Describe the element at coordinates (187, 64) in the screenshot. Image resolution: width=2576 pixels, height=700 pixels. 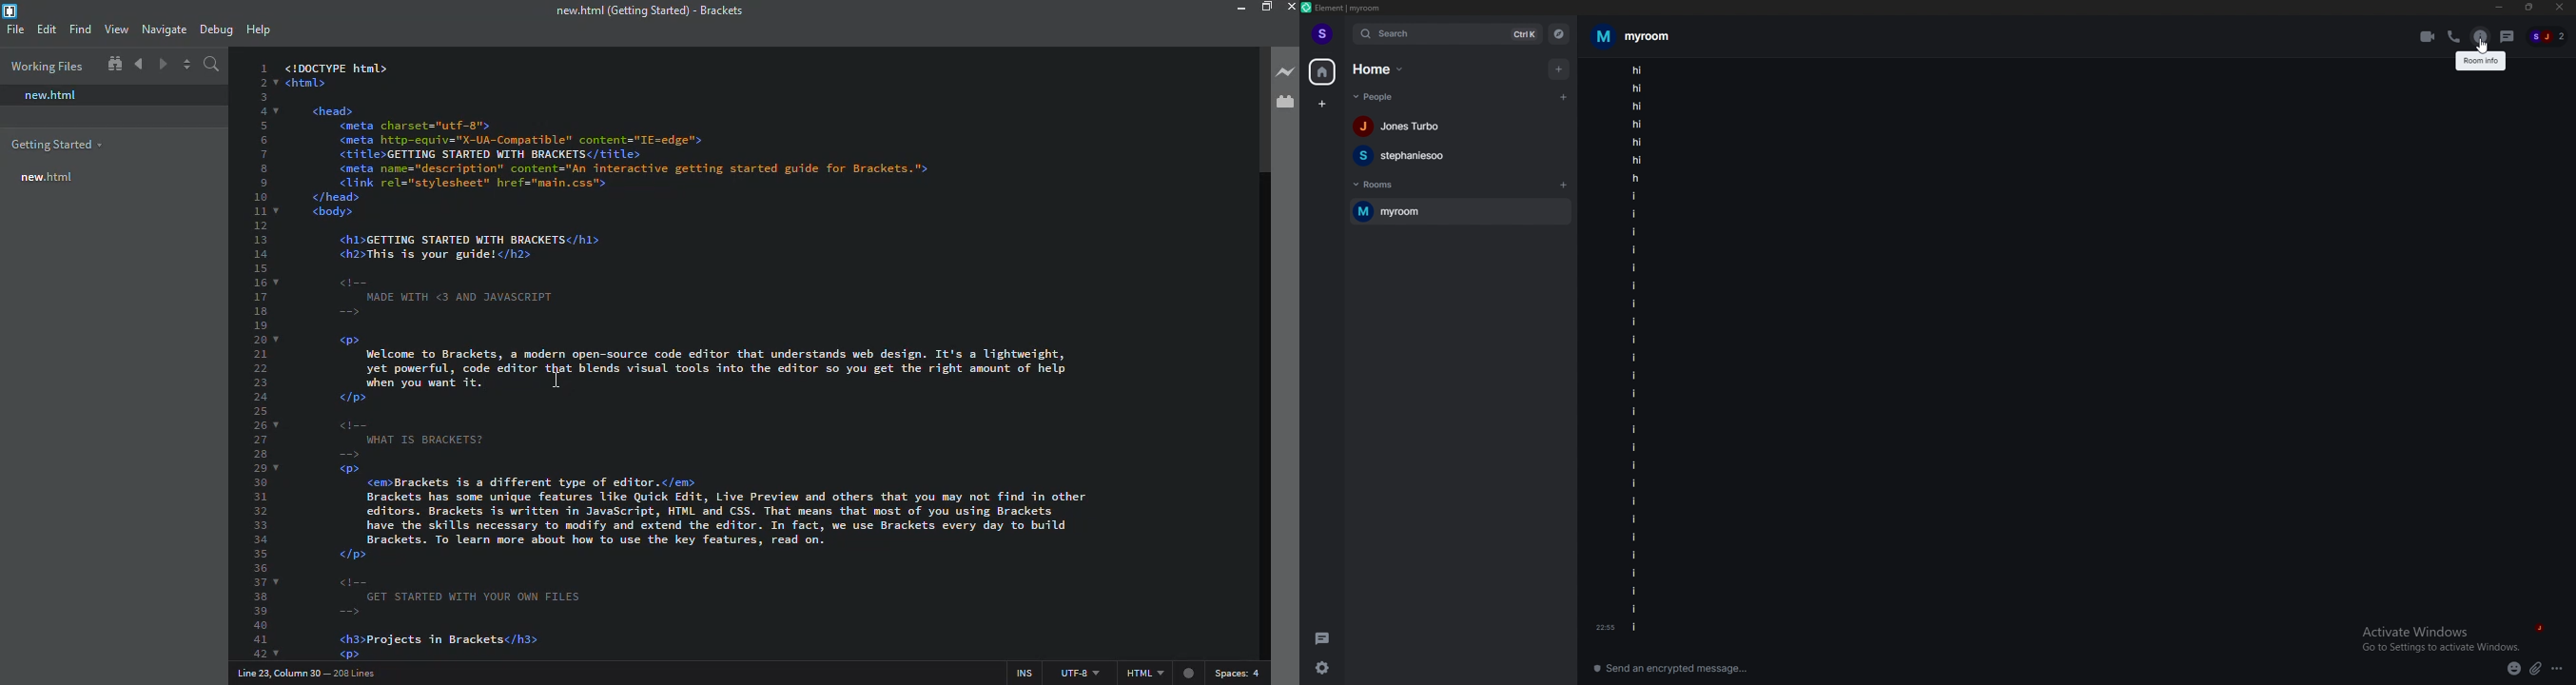
I see `split editor` at that location.